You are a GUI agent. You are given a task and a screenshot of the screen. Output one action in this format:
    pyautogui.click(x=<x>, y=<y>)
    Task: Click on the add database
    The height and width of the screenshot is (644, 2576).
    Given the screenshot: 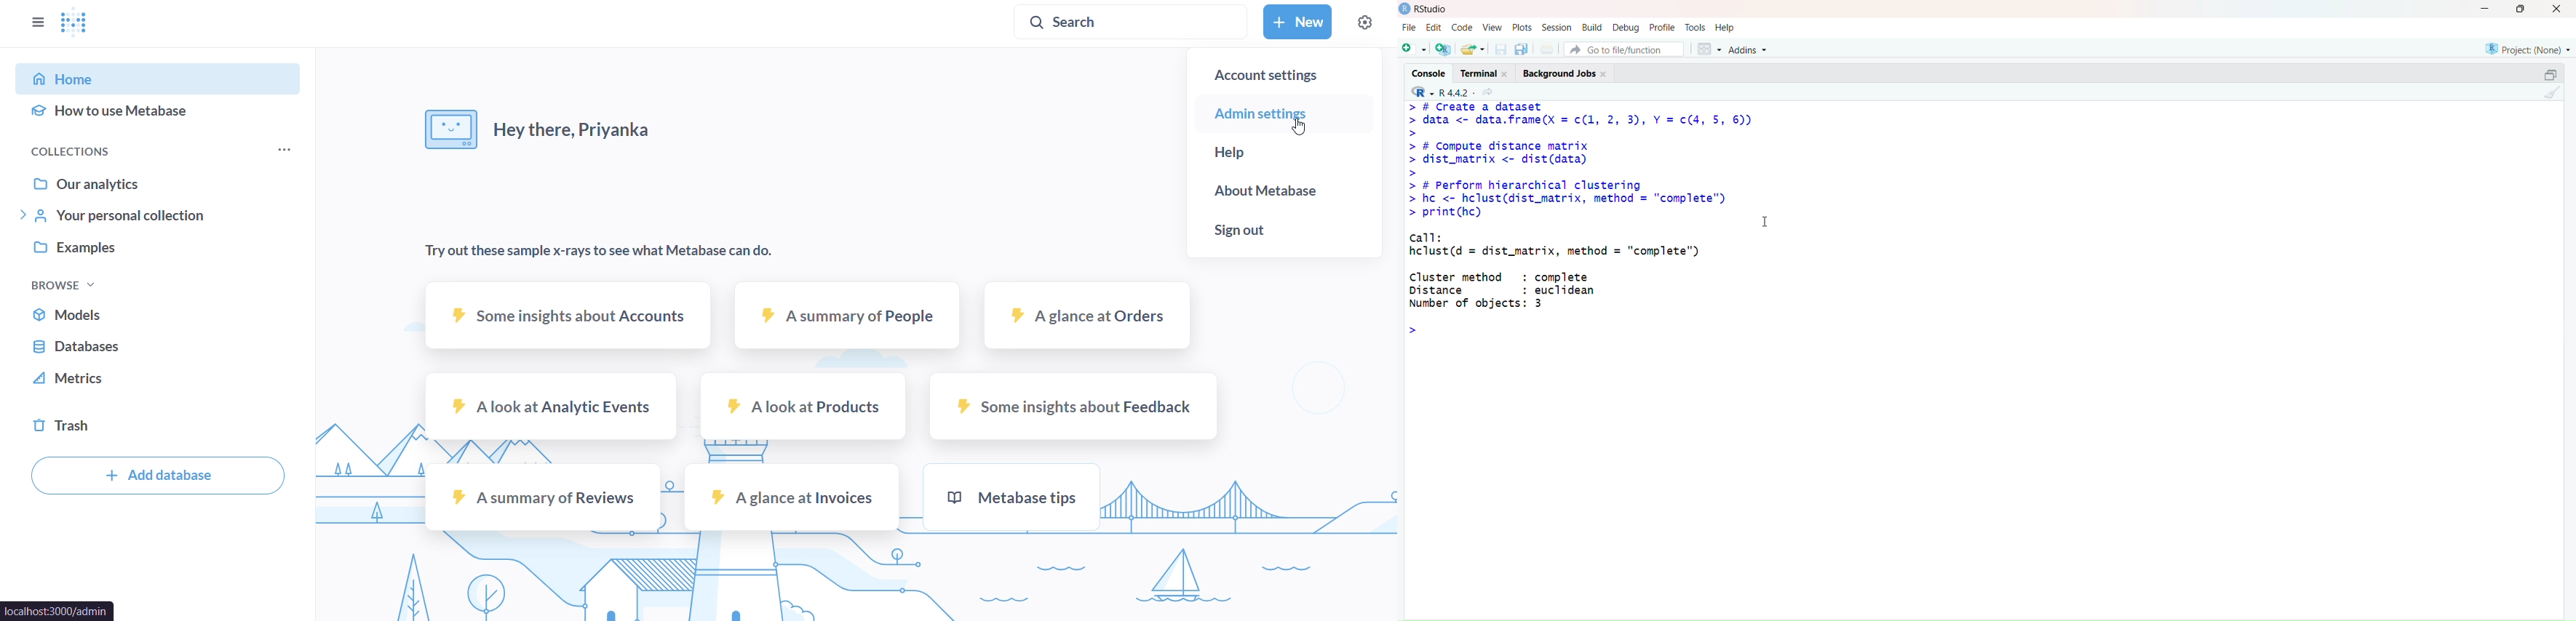 What is the action you would take?
    pyautogui.click(x=154, y=478)
    